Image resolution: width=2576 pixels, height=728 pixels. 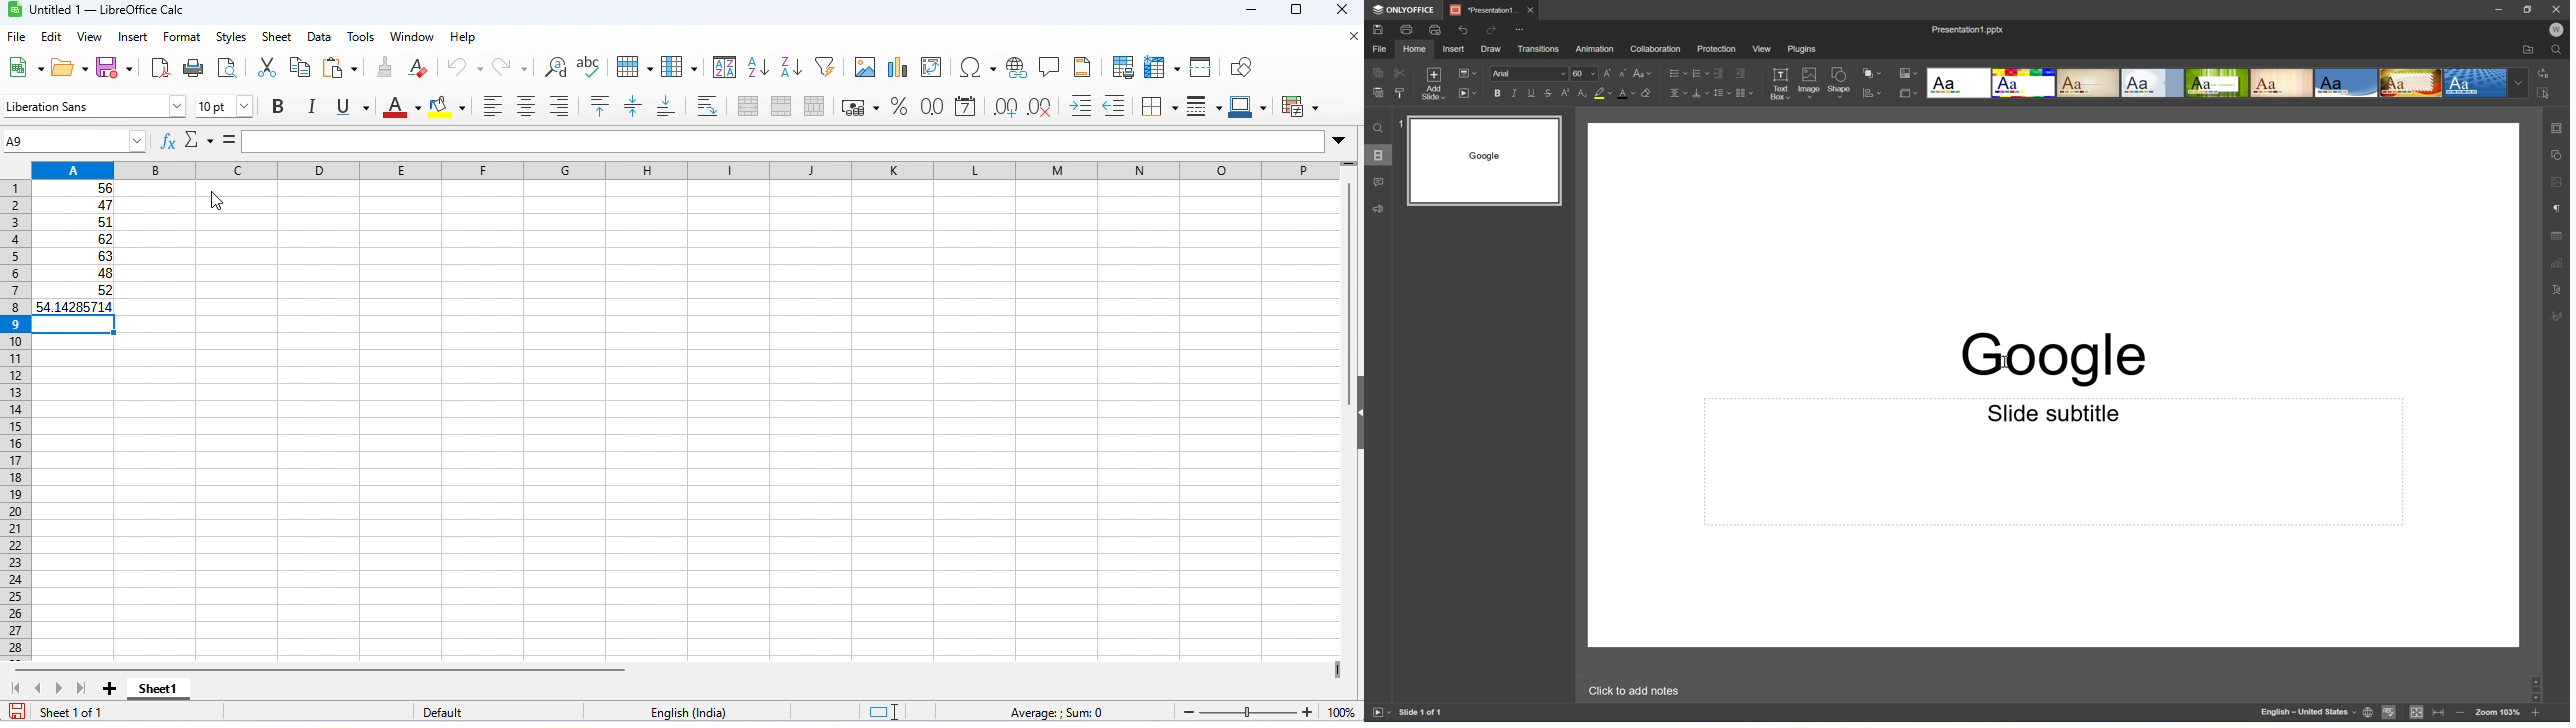 I want to click on cut, so click(x=266, y=66).